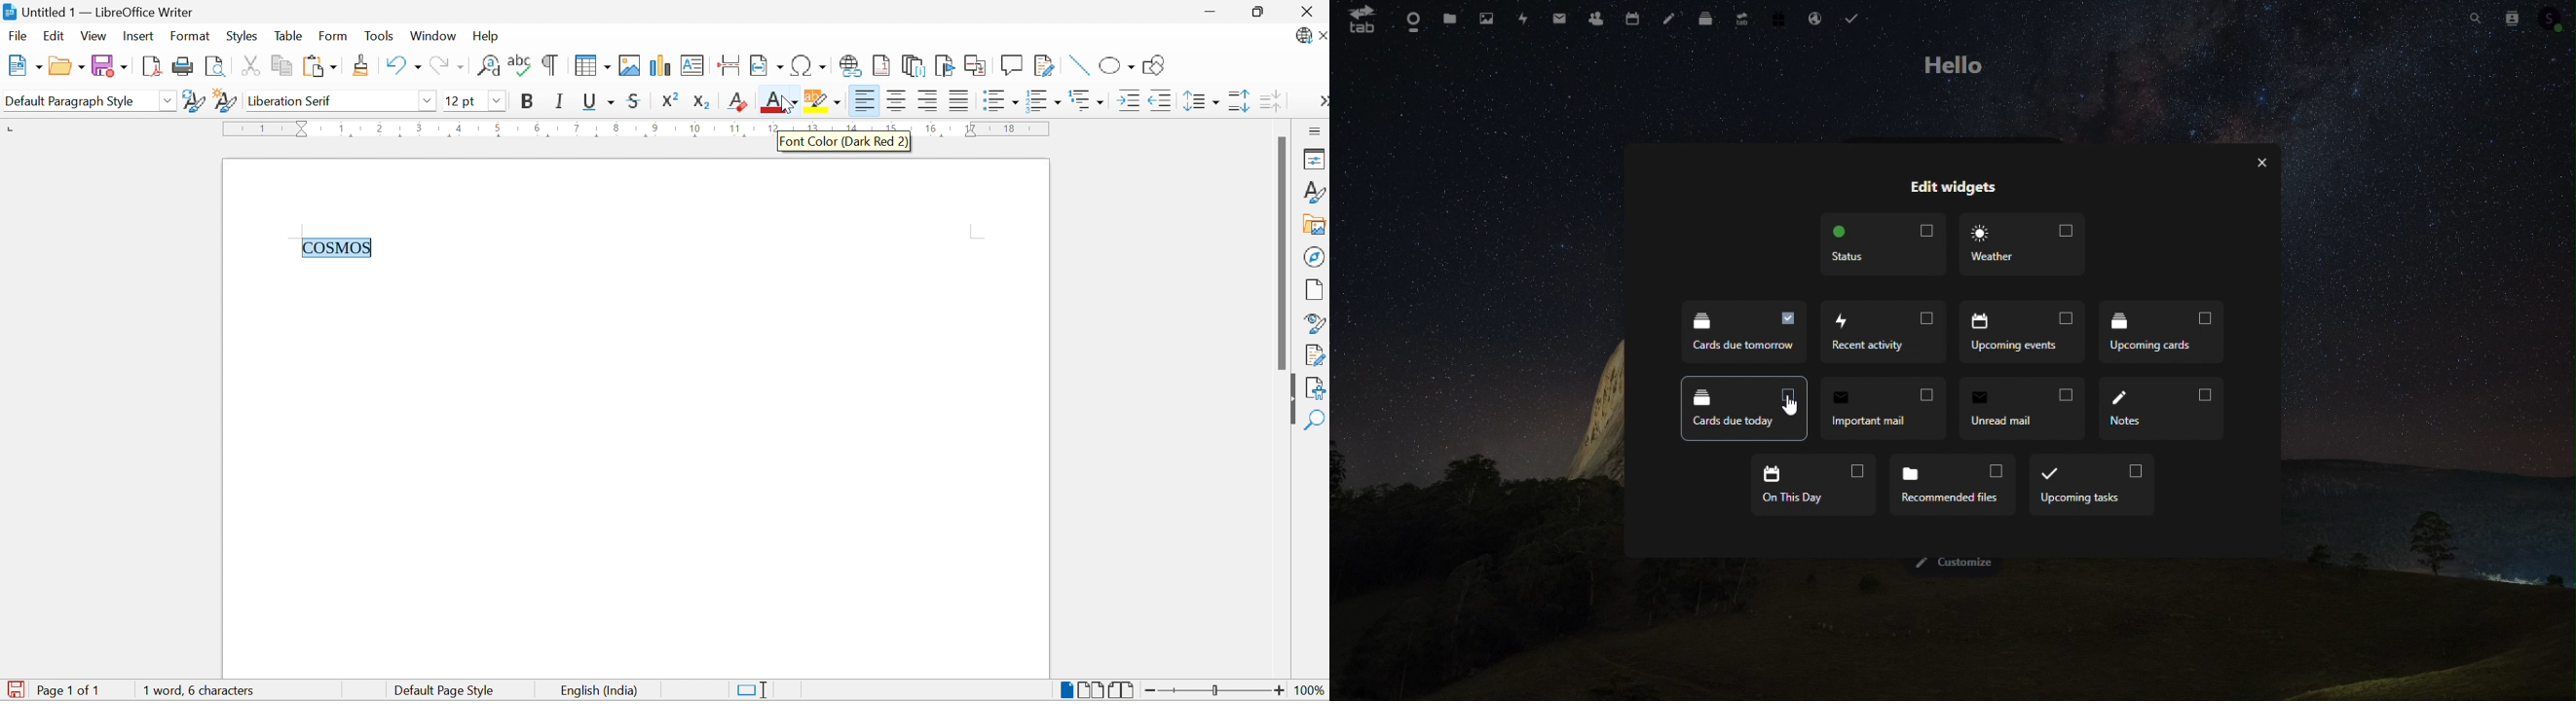 This screenshot has height=728, width=2576. What do you see at coordinates (378, 35) in the screenshot?
I see `Tools` at bounding box center [378, 35].